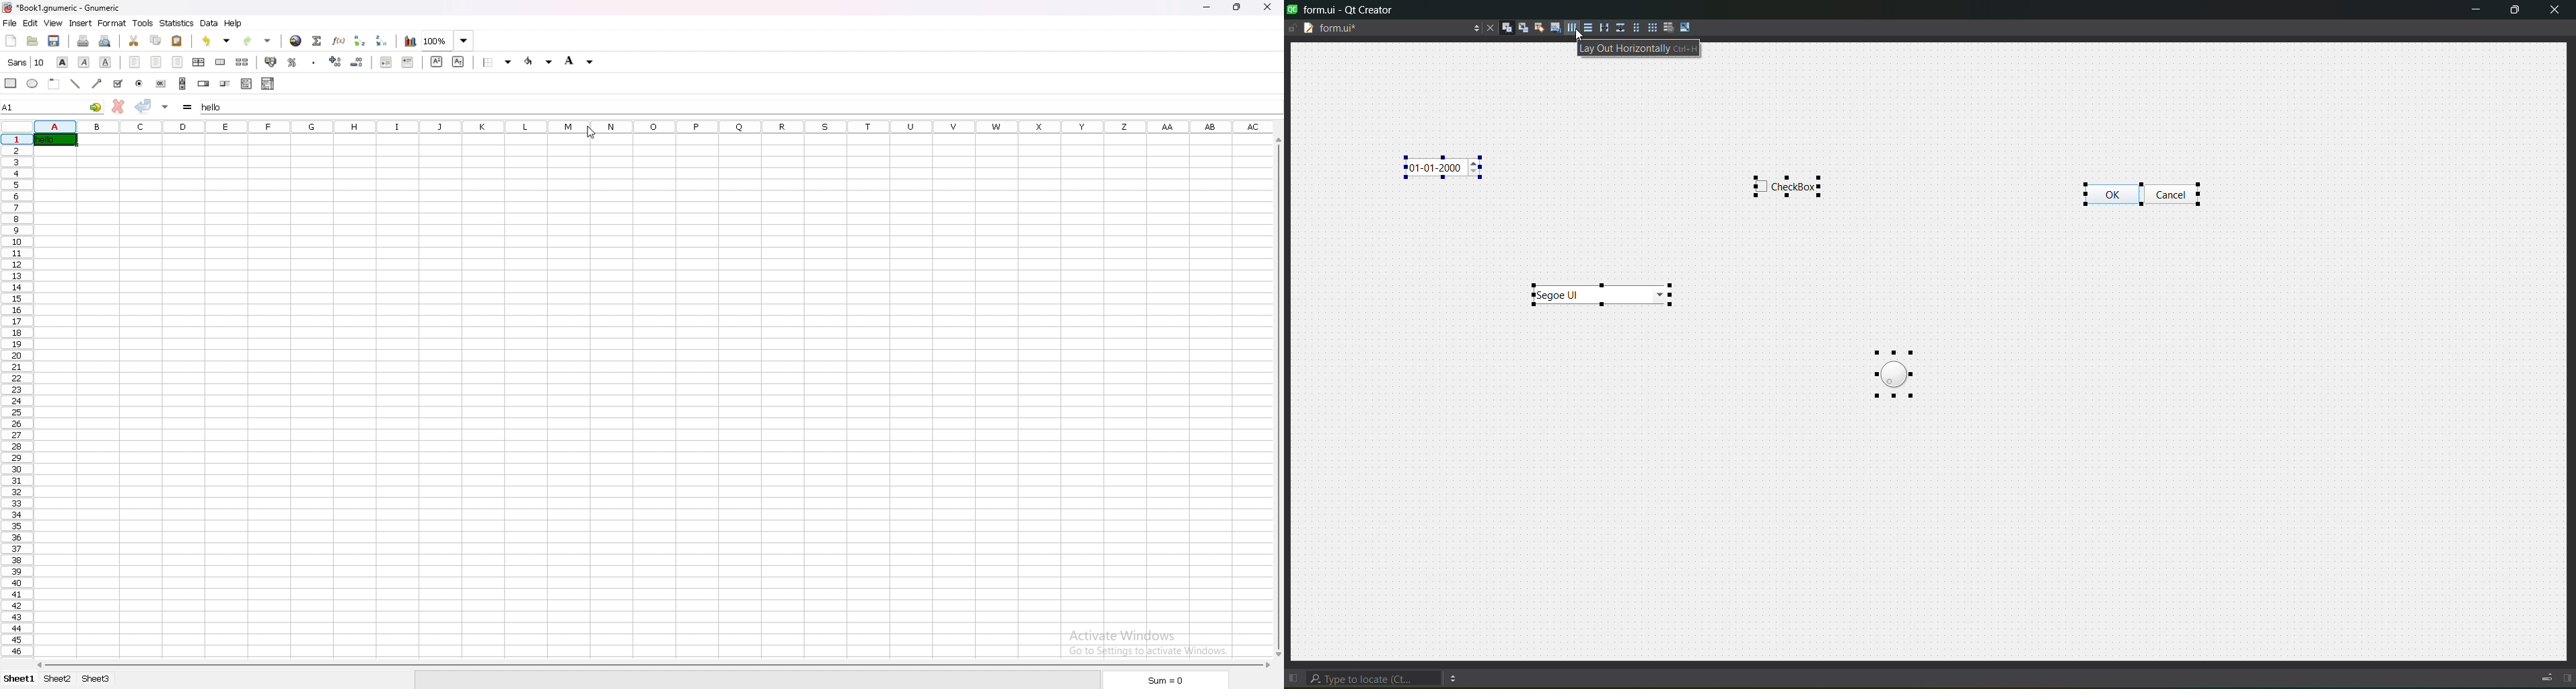  What do you see at coordinates (2559, 11) in the screenshot?
I see `close` at bounding box center [2559, 11].